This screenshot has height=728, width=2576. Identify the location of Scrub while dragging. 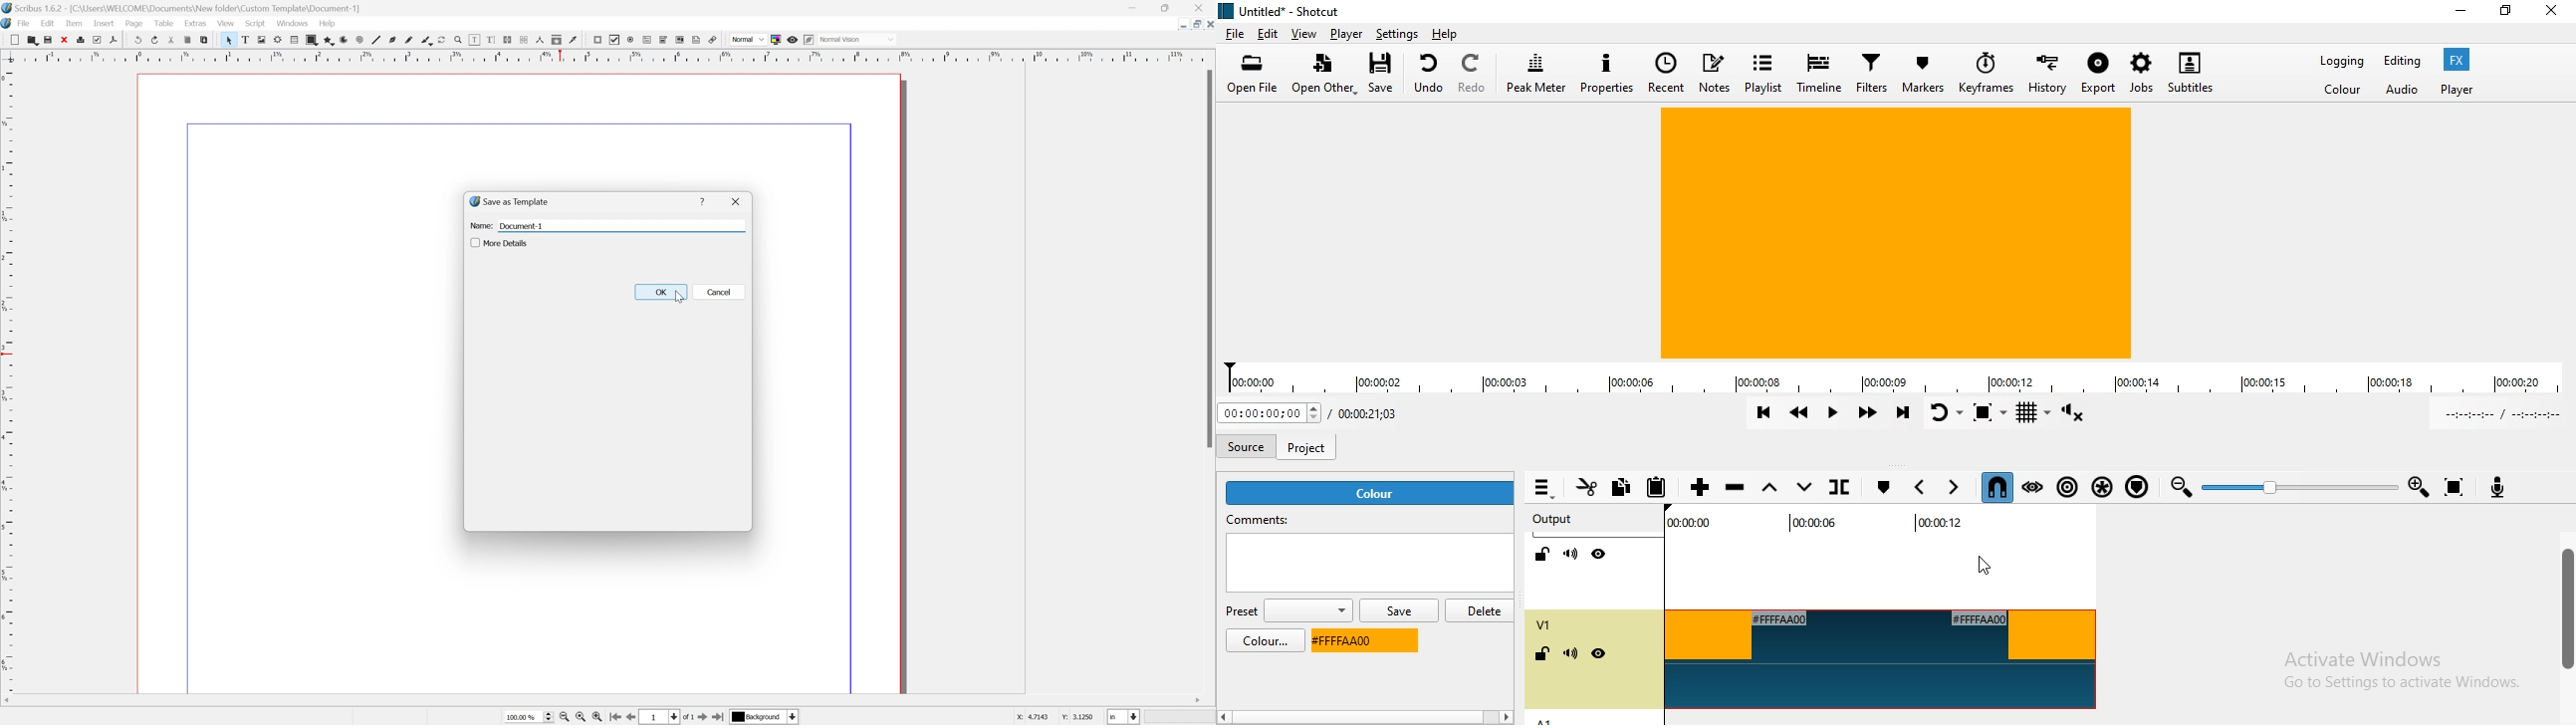
(2034, 489).